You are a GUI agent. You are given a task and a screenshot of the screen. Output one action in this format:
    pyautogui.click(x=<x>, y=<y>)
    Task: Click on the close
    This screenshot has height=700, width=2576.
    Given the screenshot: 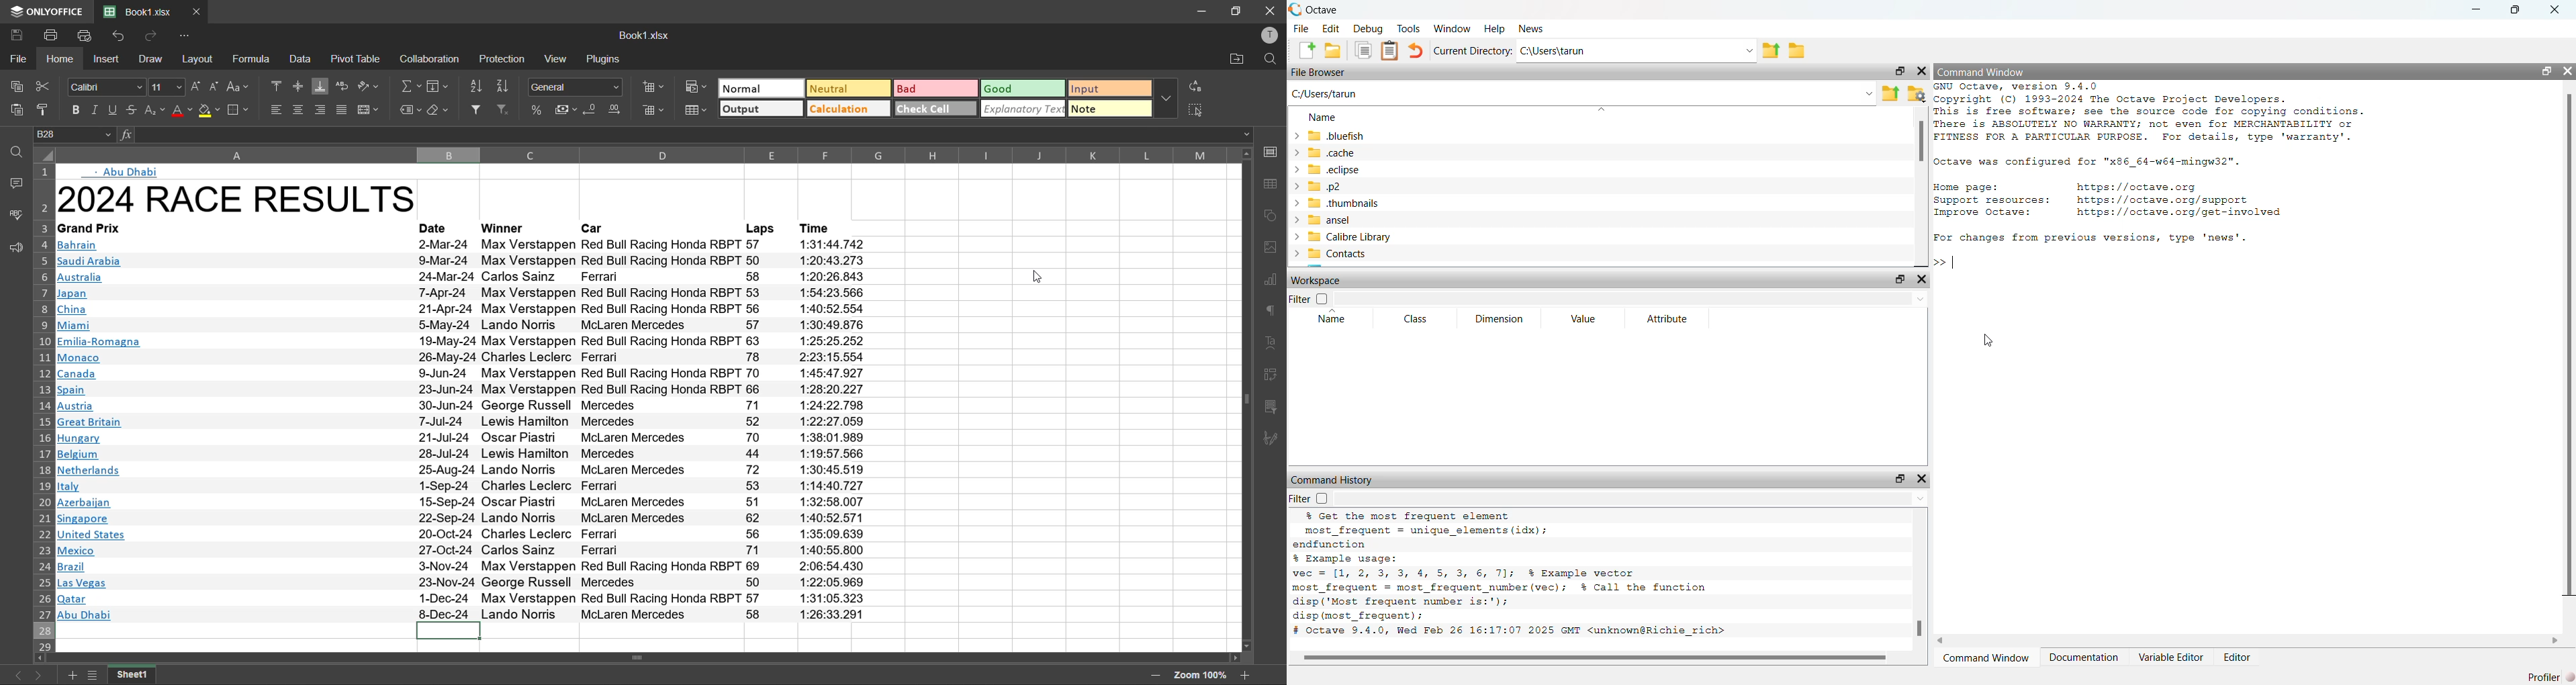 What is the action you would take?
    pyautogui.click(x=1271, y=10)
    